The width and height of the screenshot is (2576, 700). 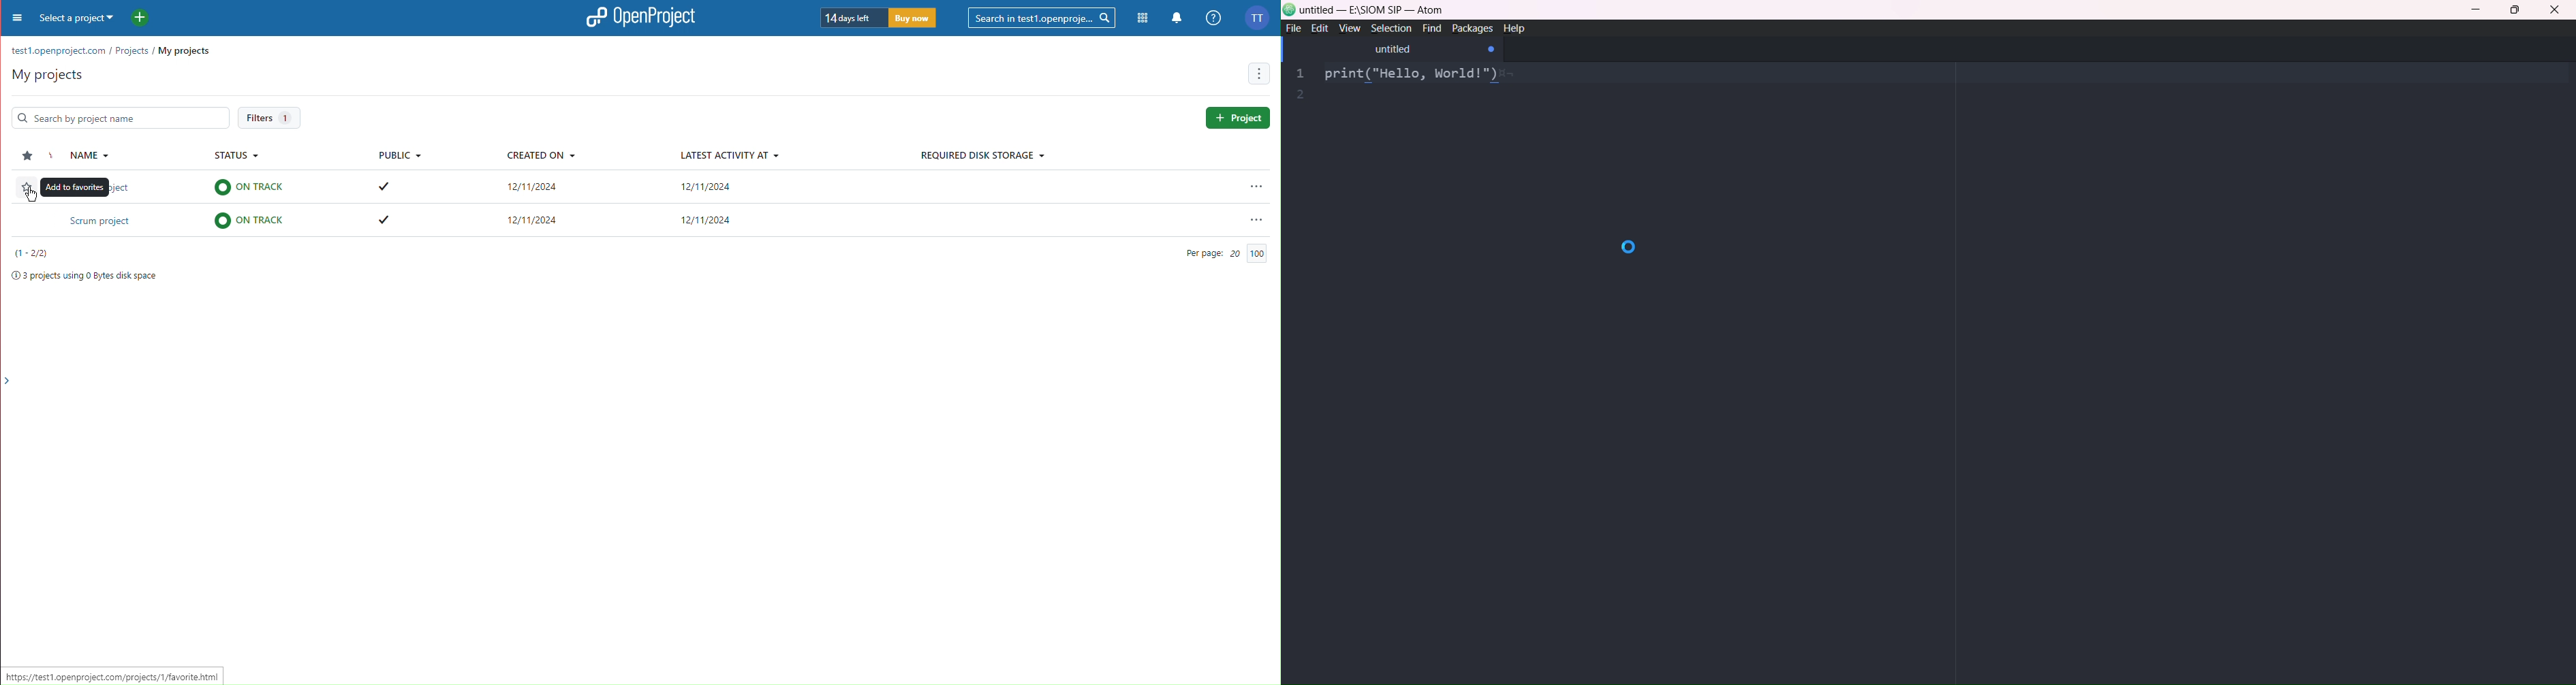 What do you see at coordinates (1043, 16) in the screenshot?
I see `Search War` at bounding box center [1043, 16].